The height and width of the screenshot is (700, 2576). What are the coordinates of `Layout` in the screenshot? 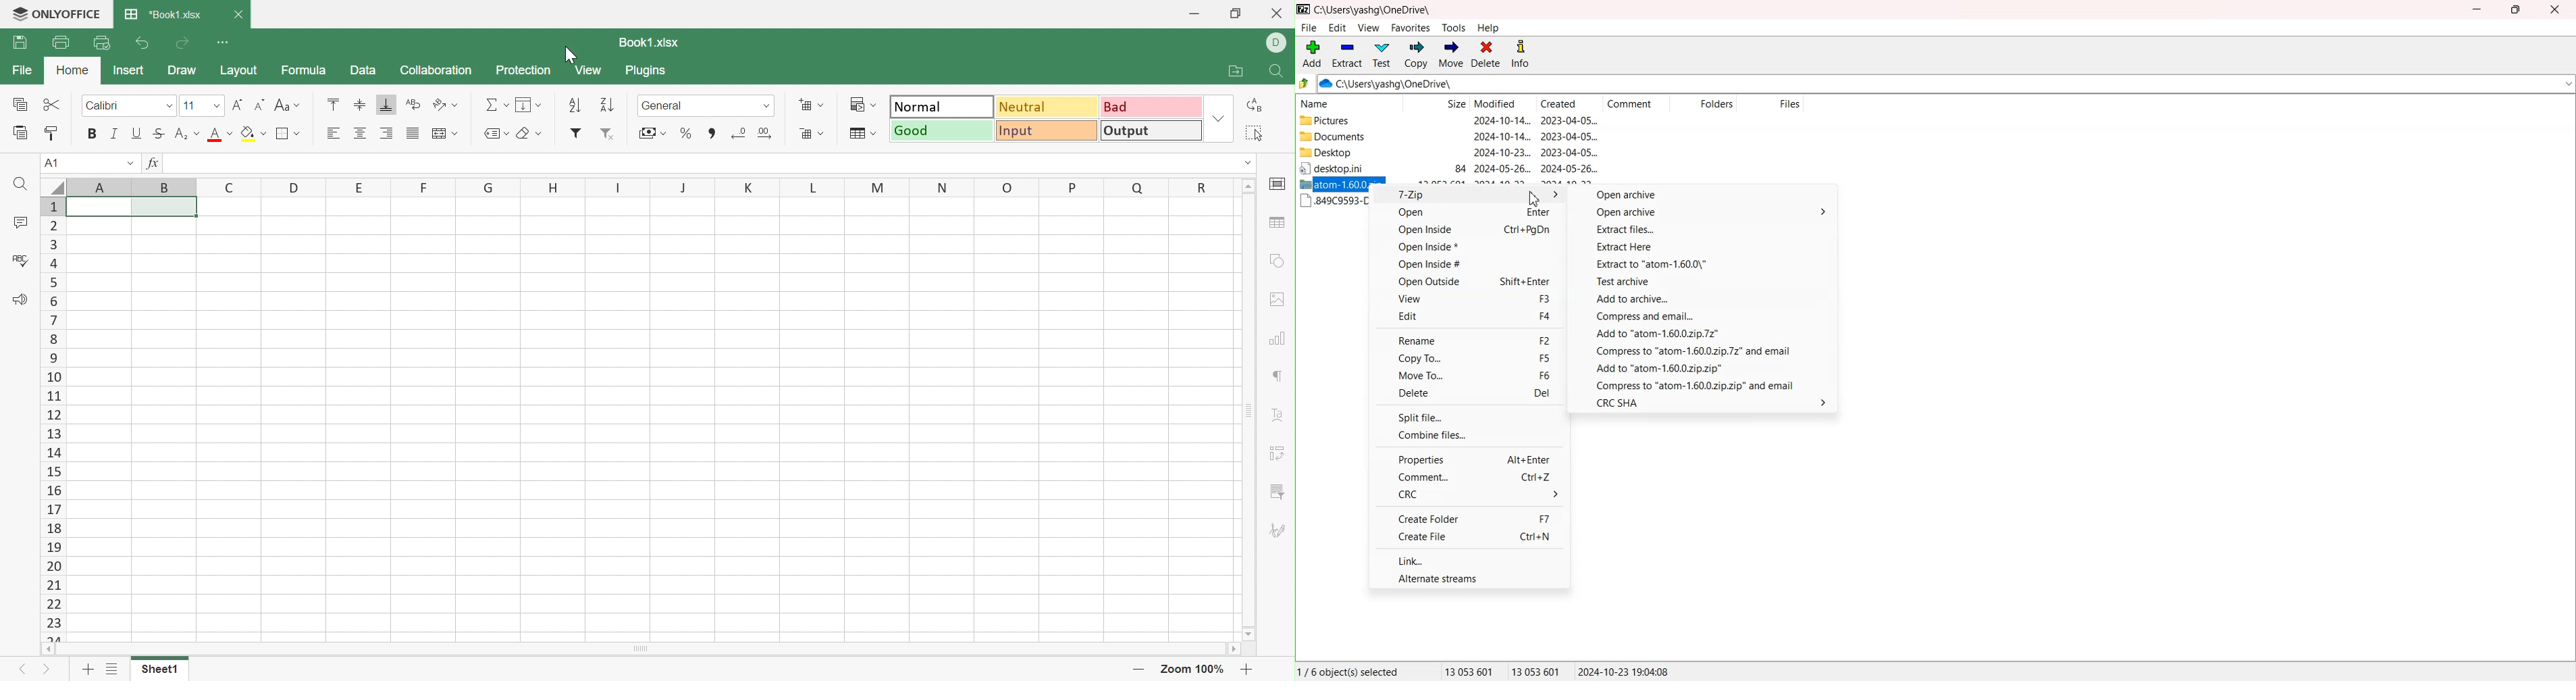 It's located at (238, 70).